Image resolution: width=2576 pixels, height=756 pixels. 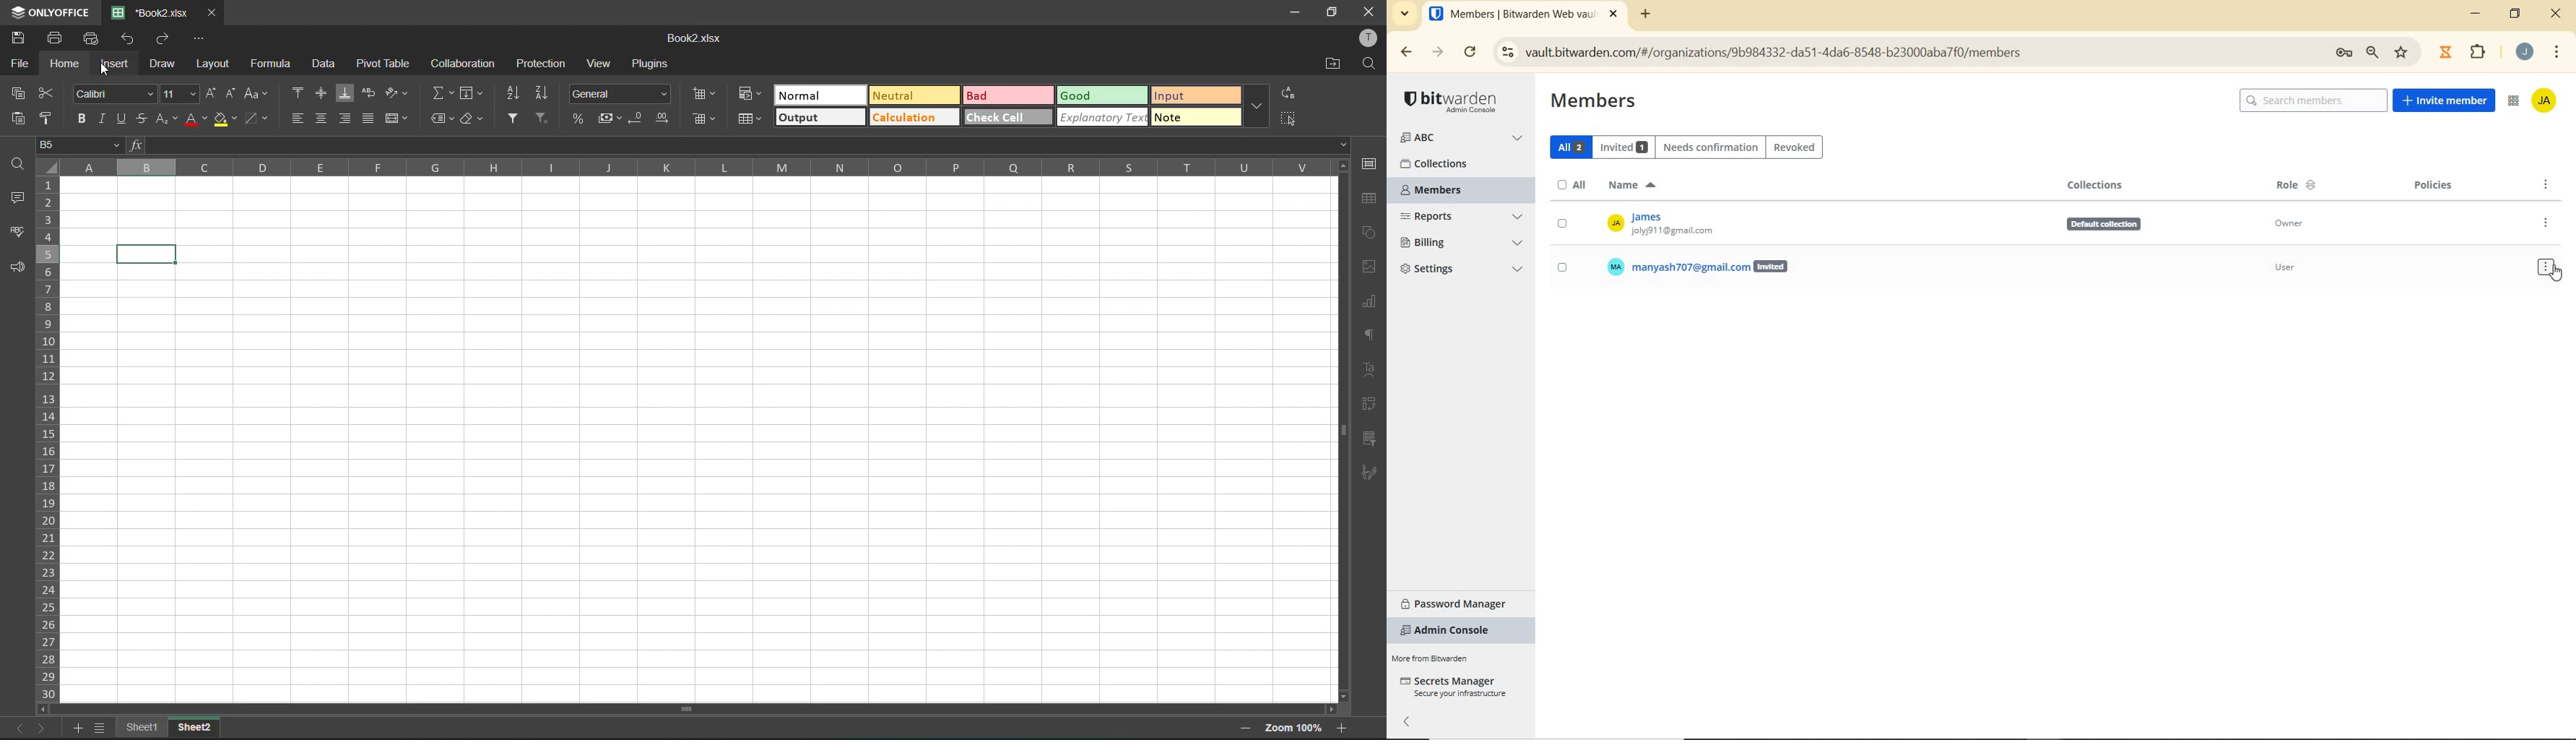 I want to click on MEMBERS, so click(x=1593, y=102).